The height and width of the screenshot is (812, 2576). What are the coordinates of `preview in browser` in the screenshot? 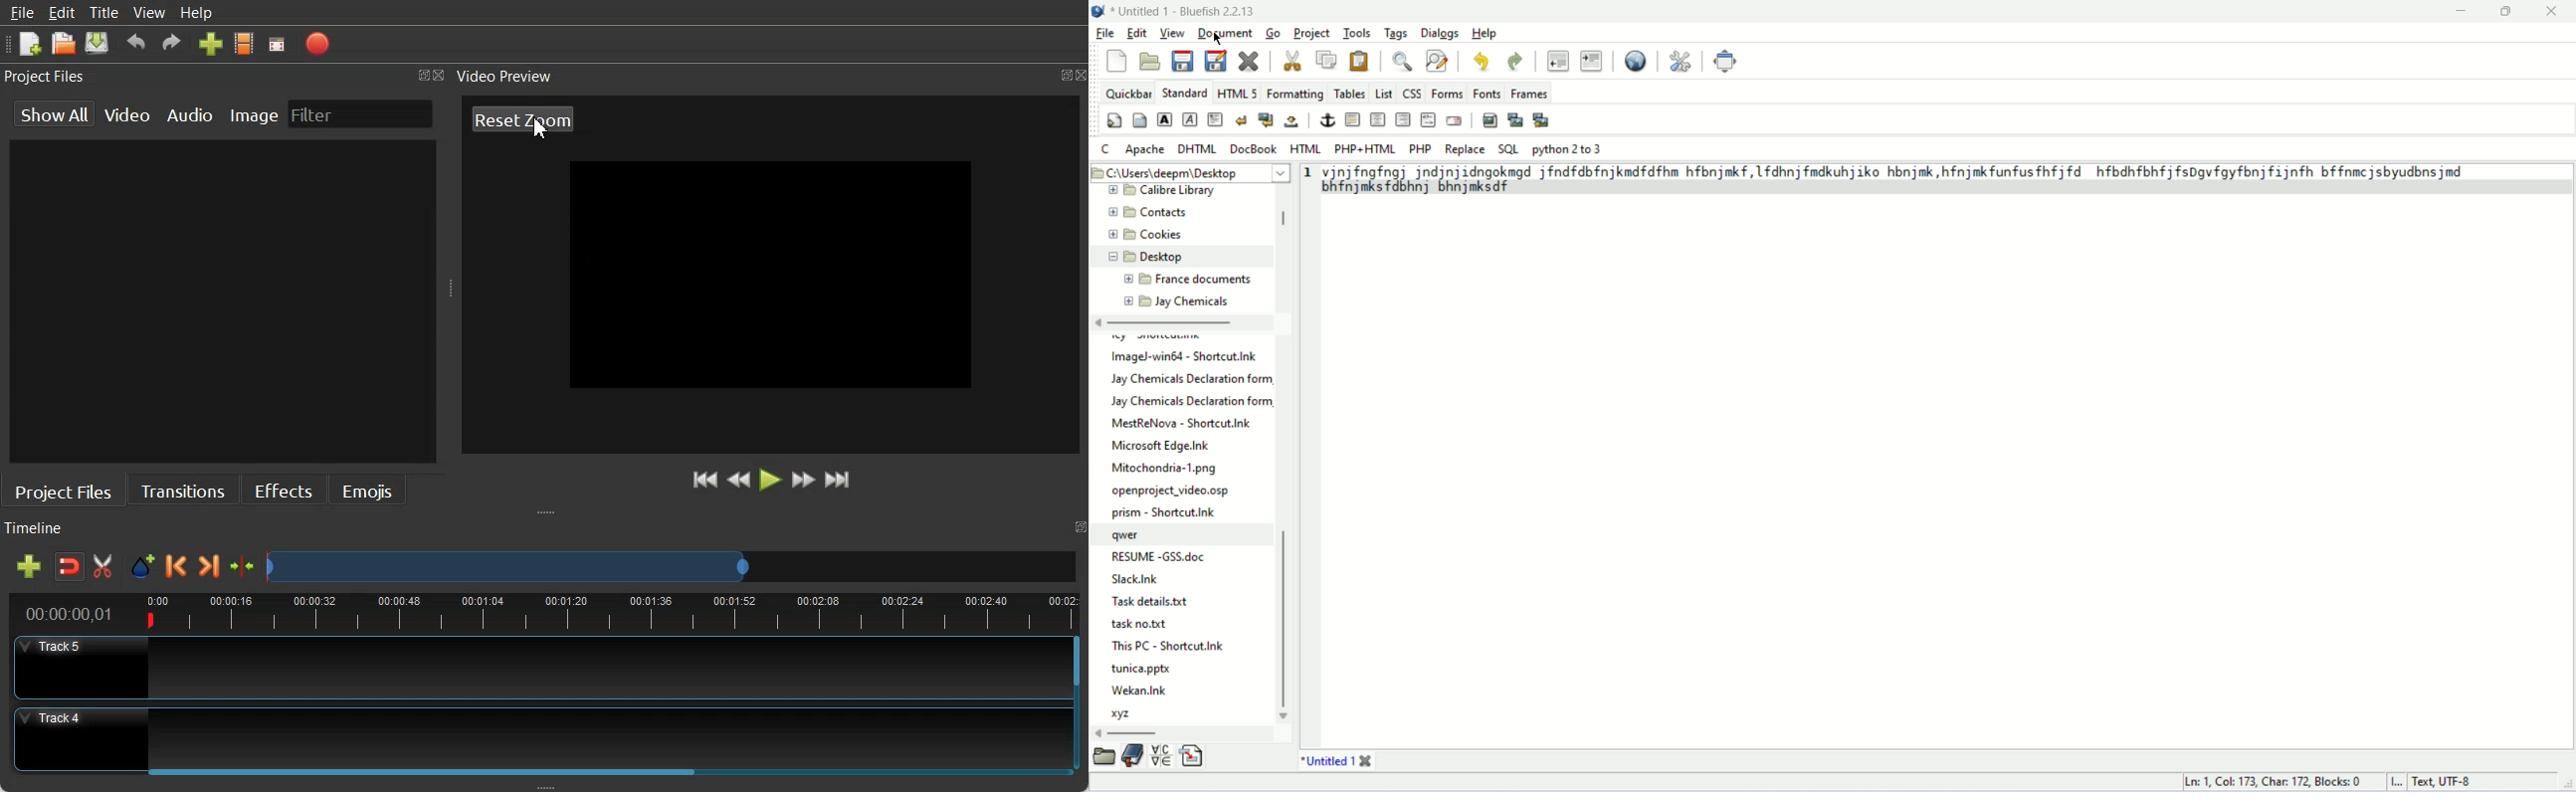 It's located at (1636, 61).